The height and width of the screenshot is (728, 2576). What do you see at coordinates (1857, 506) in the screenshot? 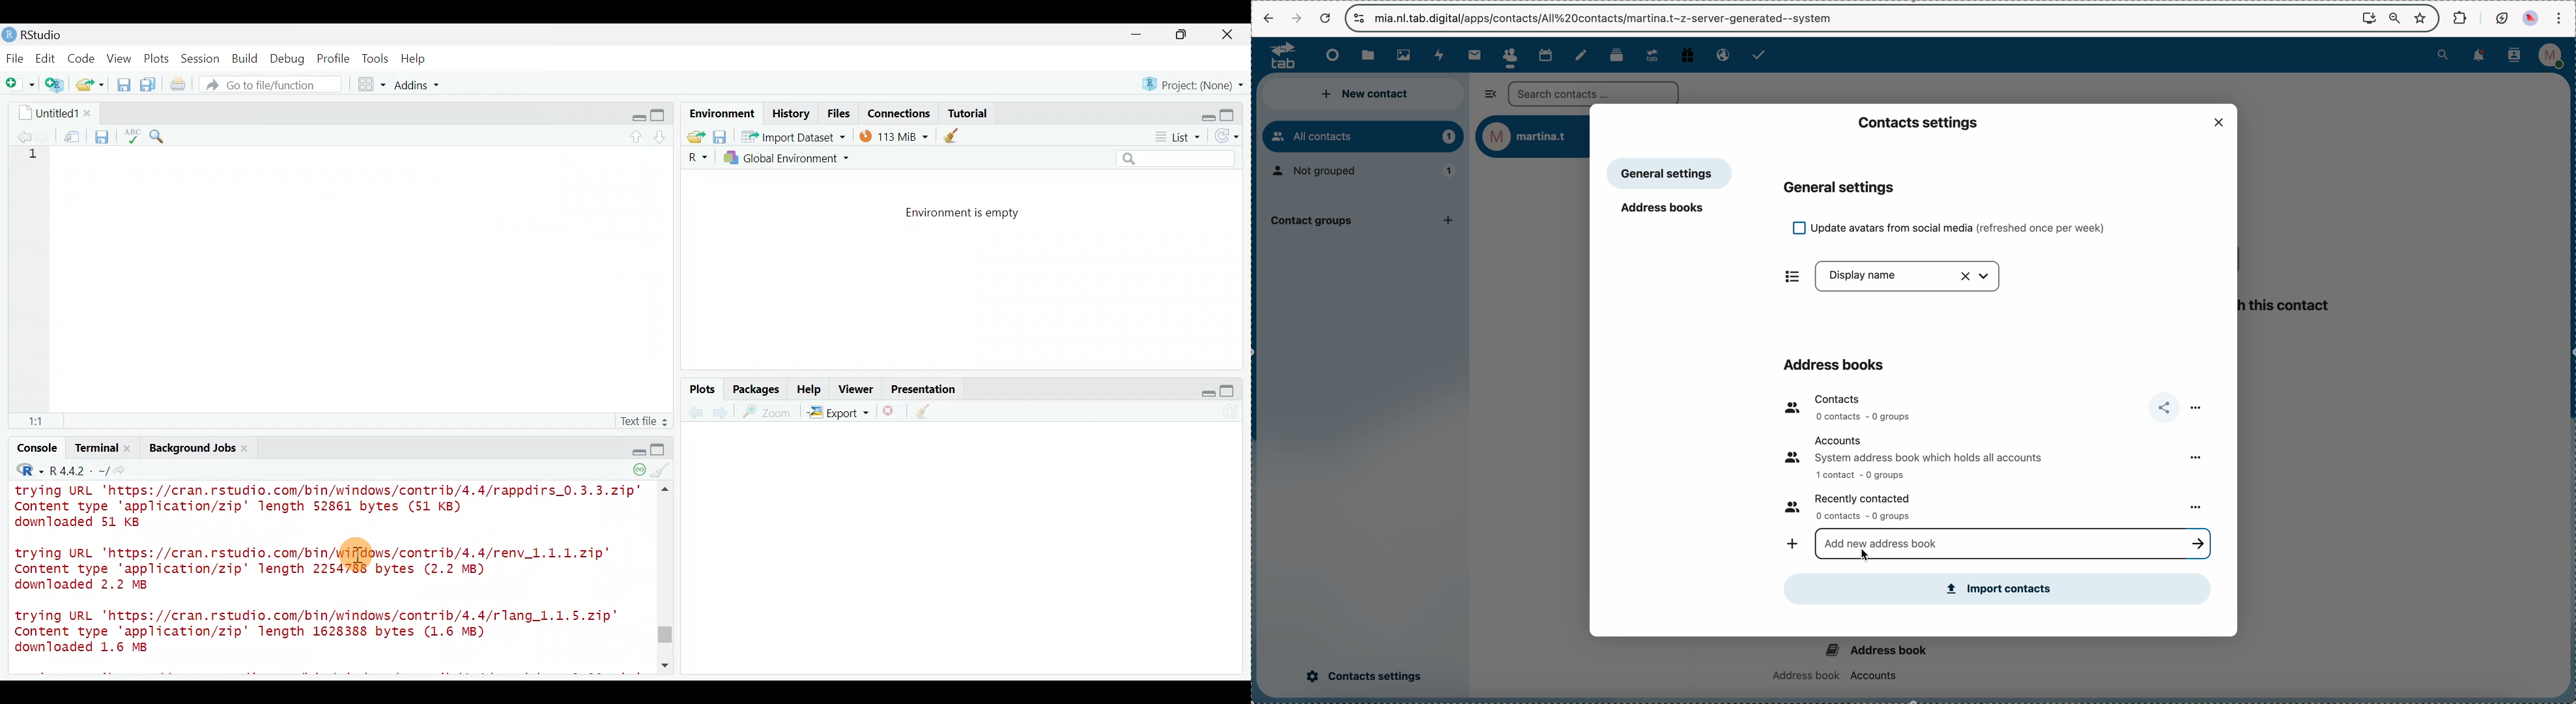
I see `recently contacted` at bounding box center [1857, 506].